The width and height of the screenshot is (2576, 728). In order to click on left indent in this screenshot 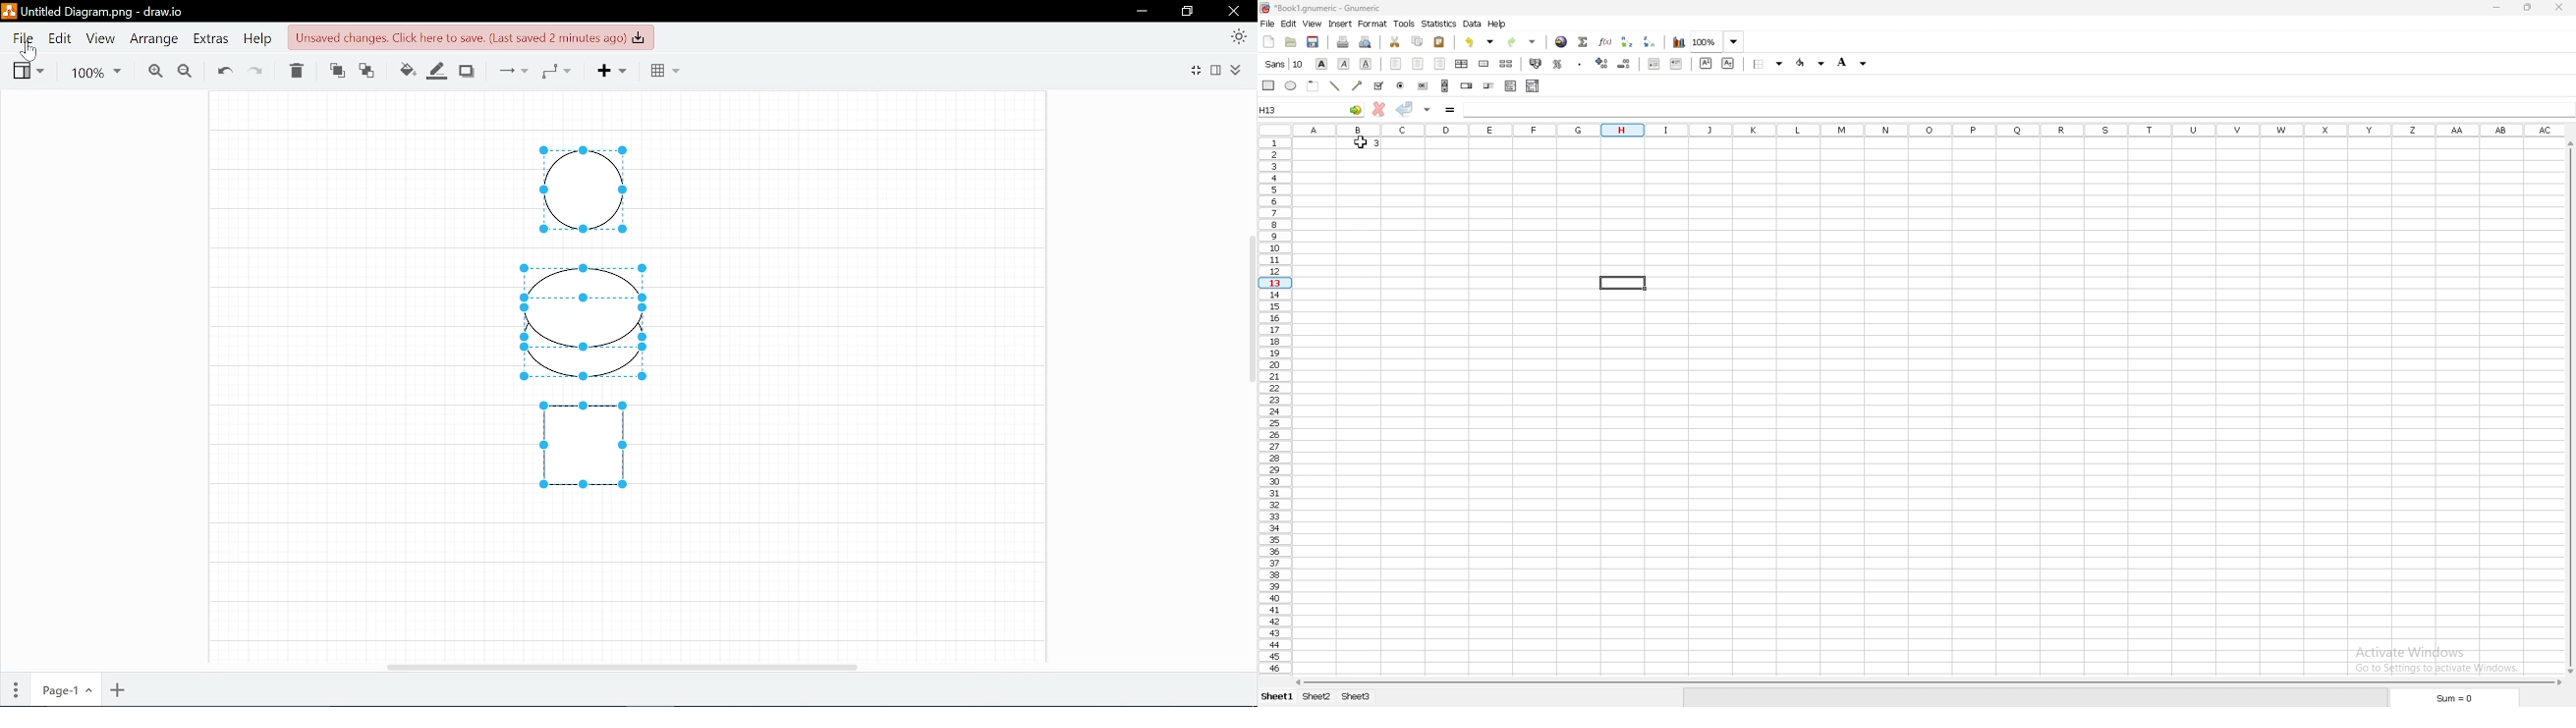, I will do `click(1396, 64)`.